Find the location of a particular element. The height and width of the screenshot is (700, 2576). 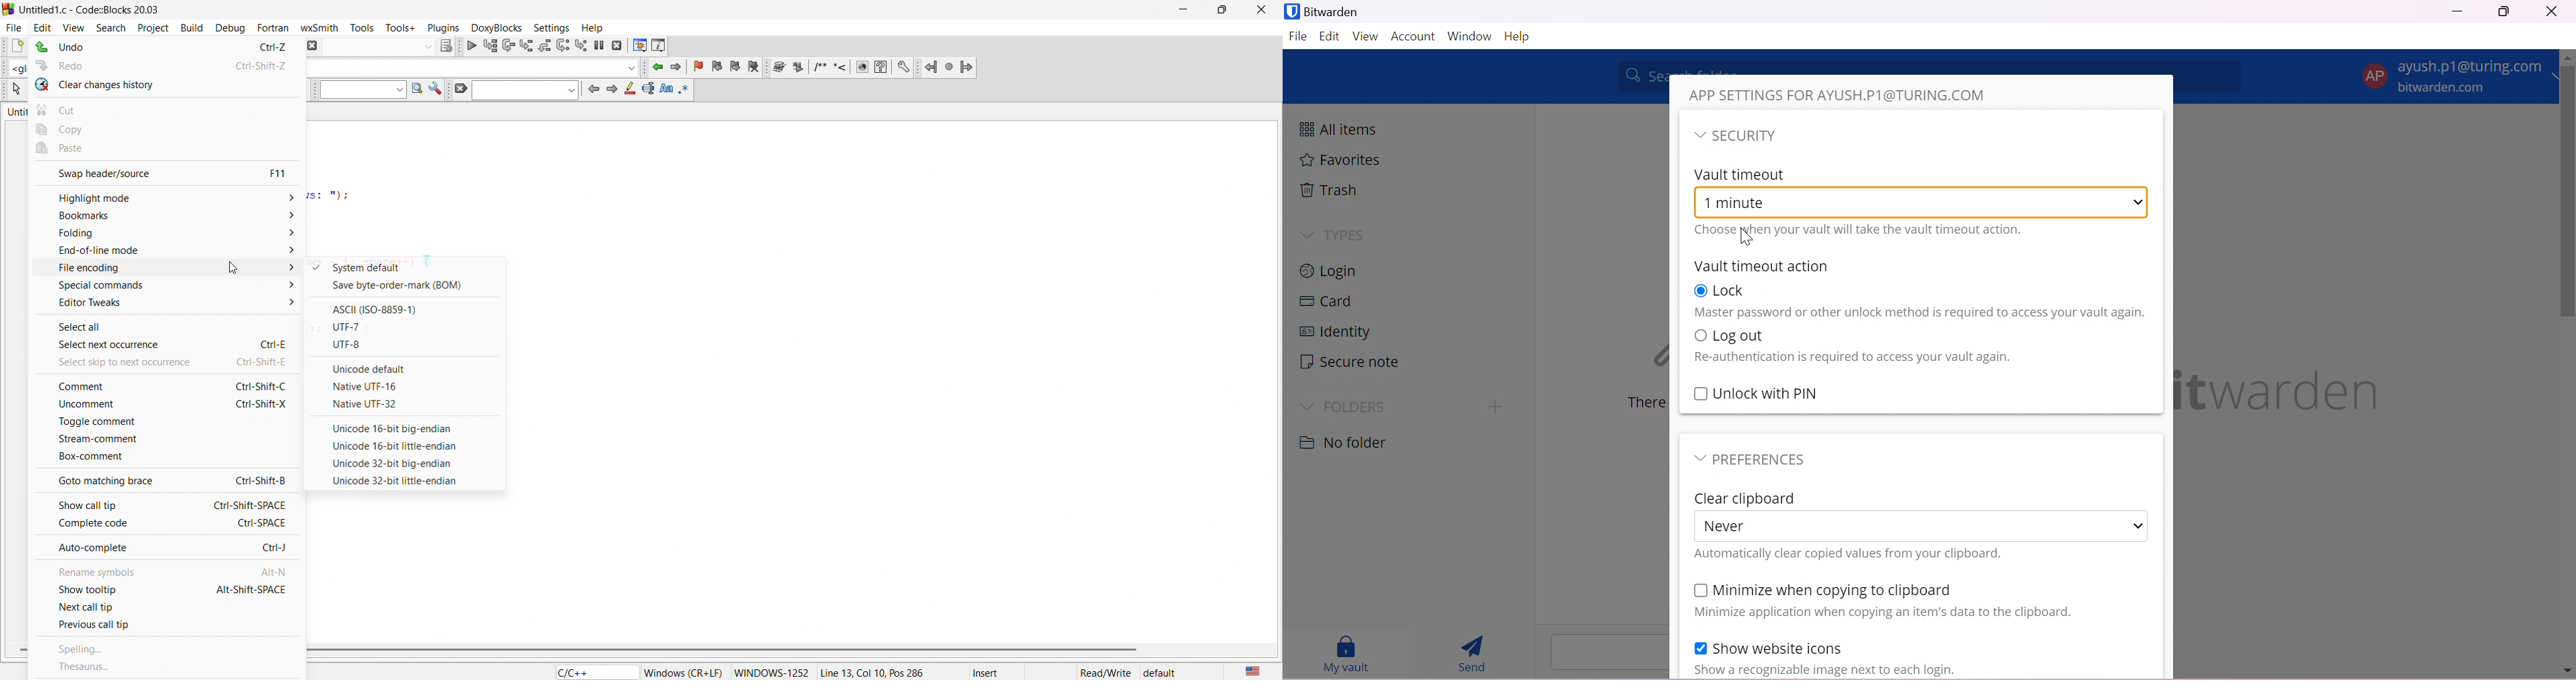

complete code is located at coordinates (166, 525).